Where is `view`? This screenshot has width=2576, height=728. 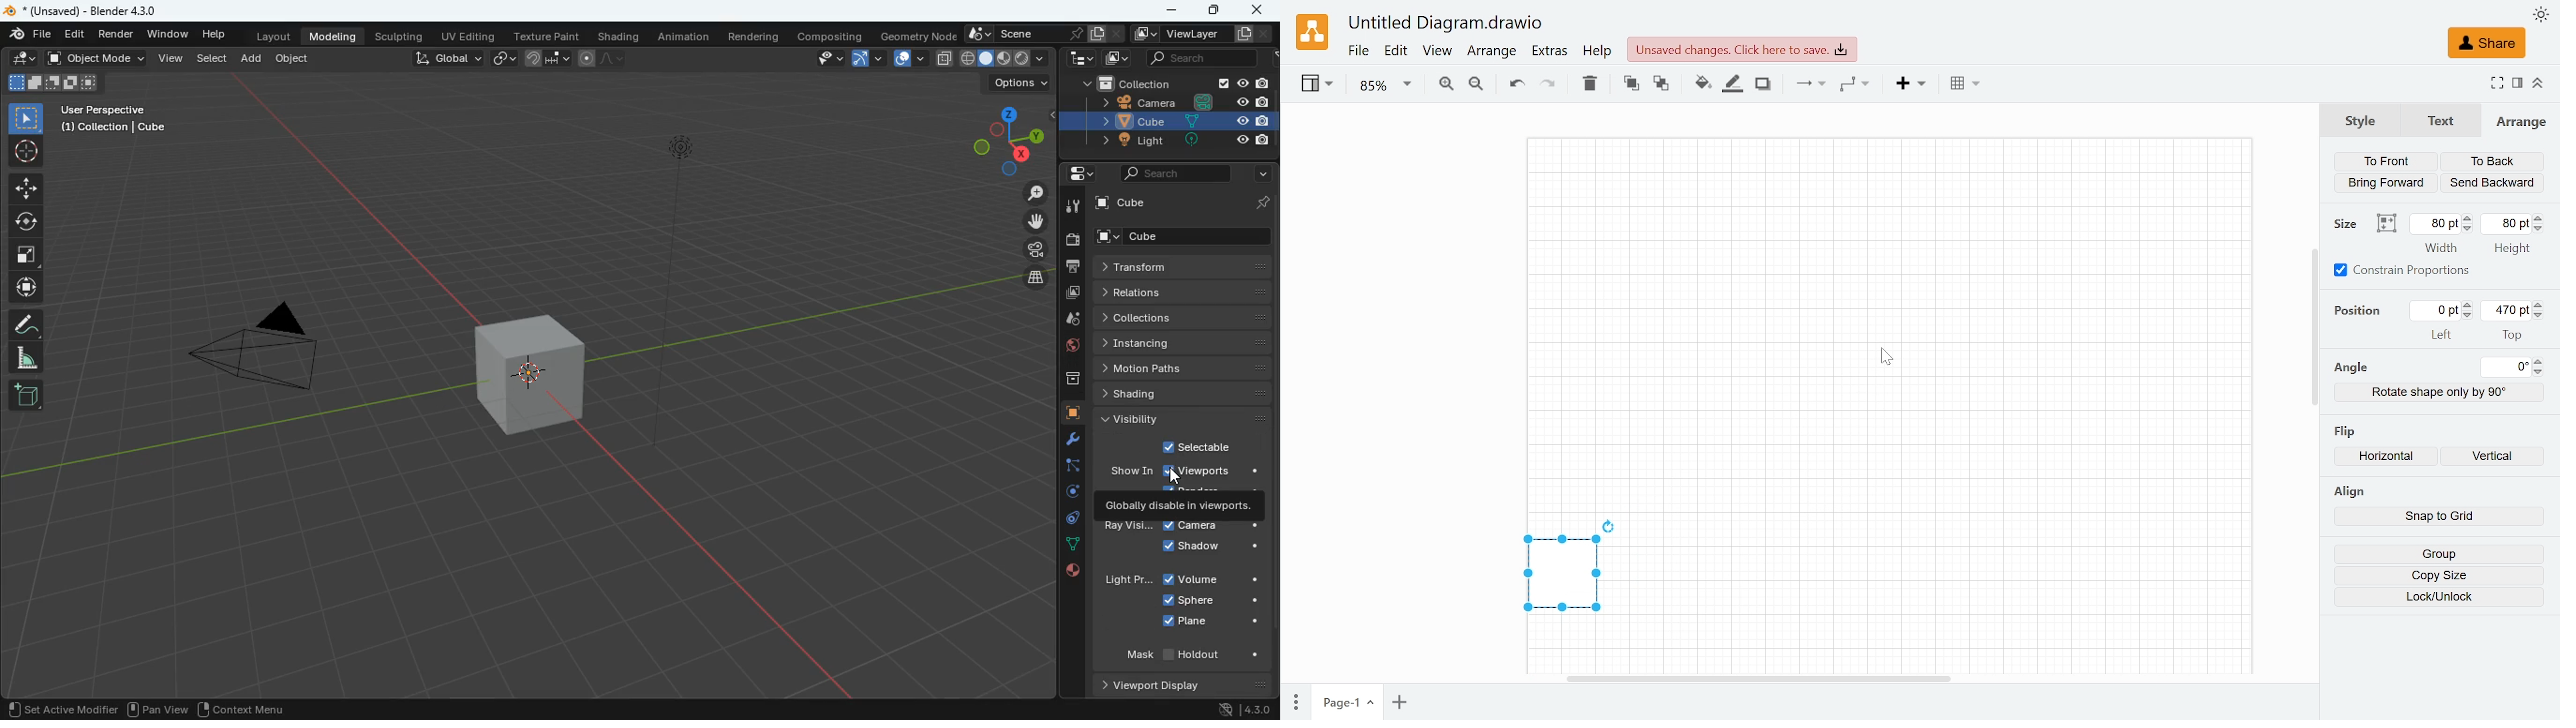
view is located at coordinates (172, 60).